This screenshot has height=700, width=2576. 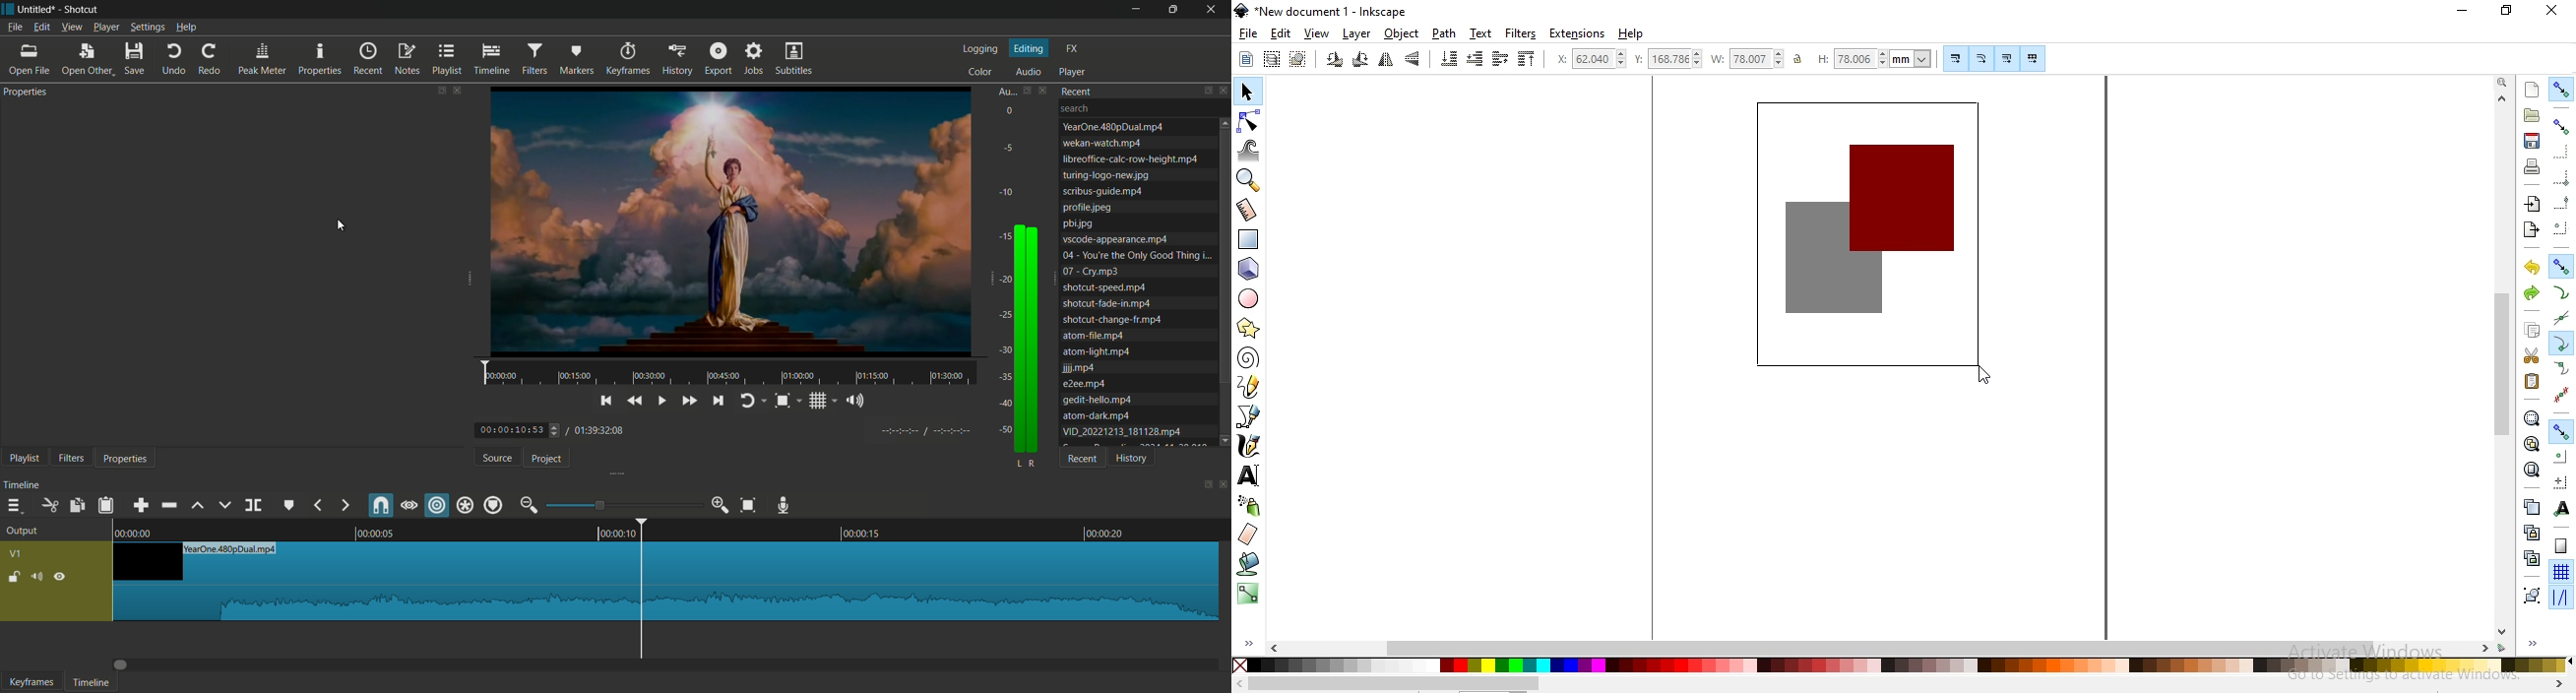 What do you see at coordinates (1079, 223) in the screenshot?
I see `file-7` at bounding box center [1079, 223].